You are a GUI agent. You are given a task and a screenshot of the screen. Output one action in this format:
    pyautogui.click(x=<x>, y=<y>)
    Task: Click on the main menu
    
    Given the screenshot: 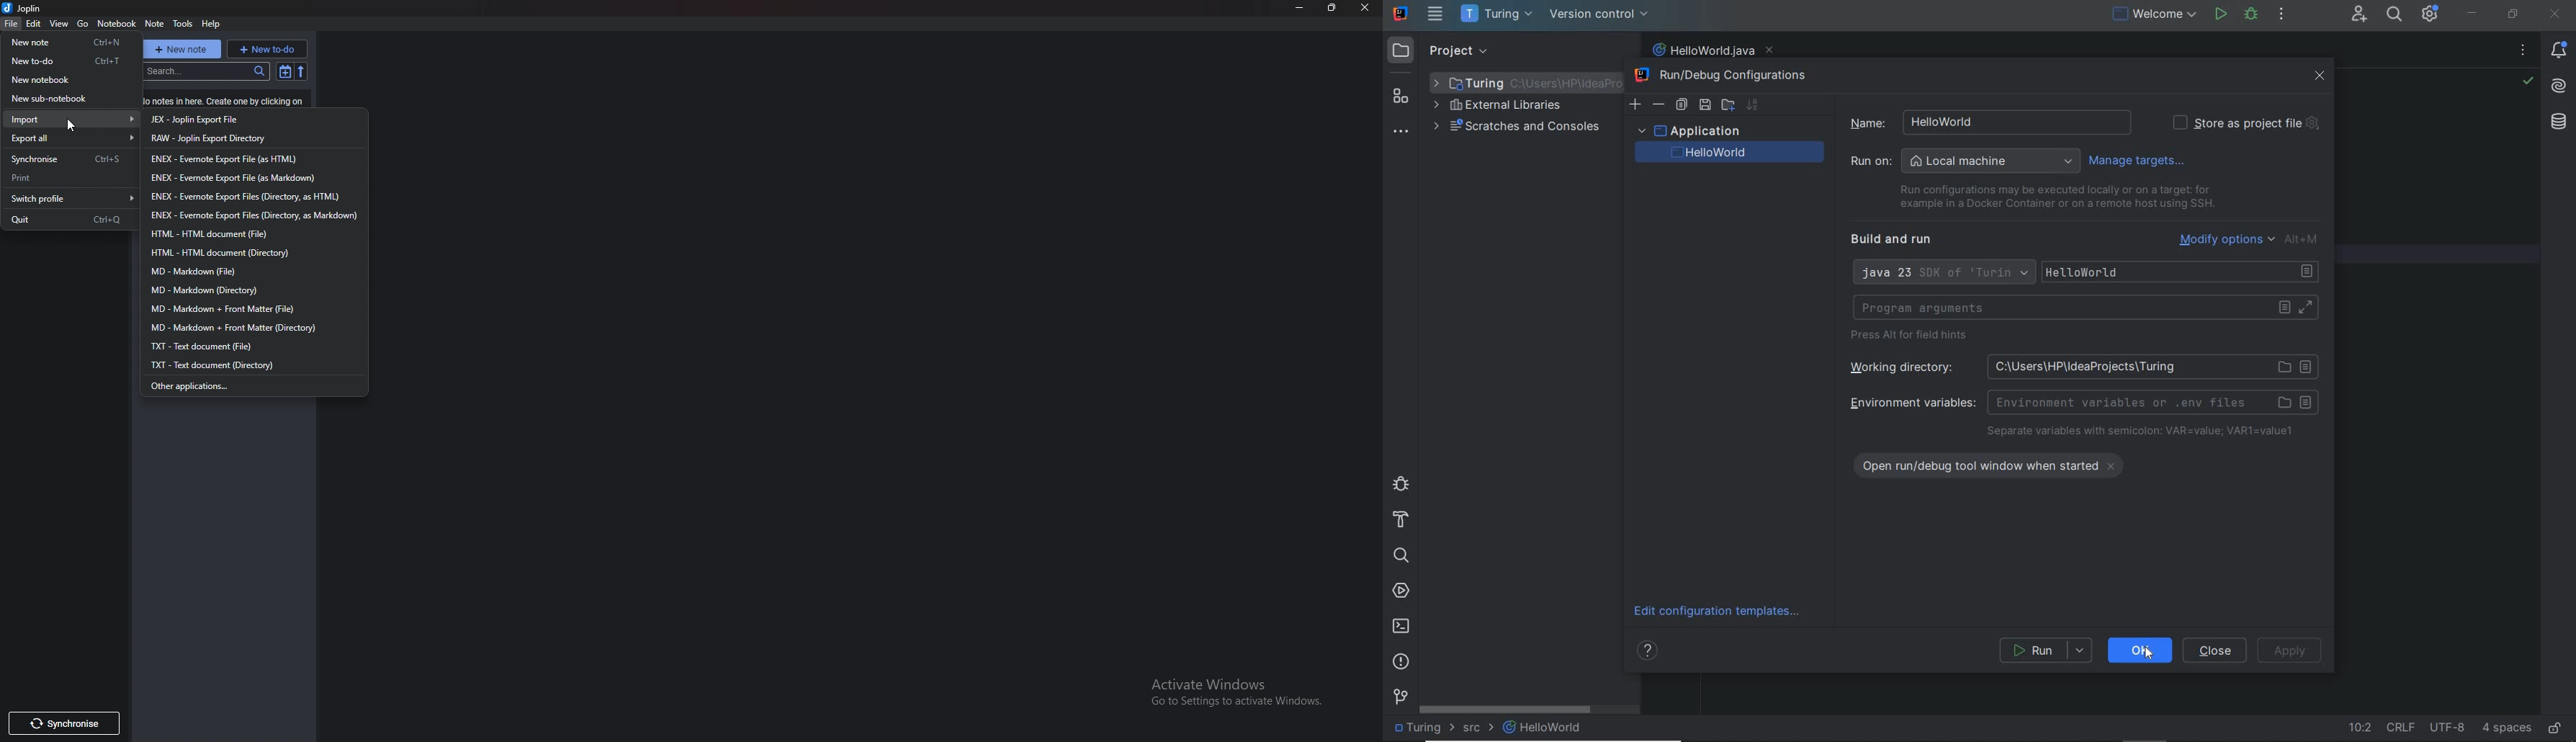 What is the action you would take?
    pyautogui.click(x=1436, y=14)
    